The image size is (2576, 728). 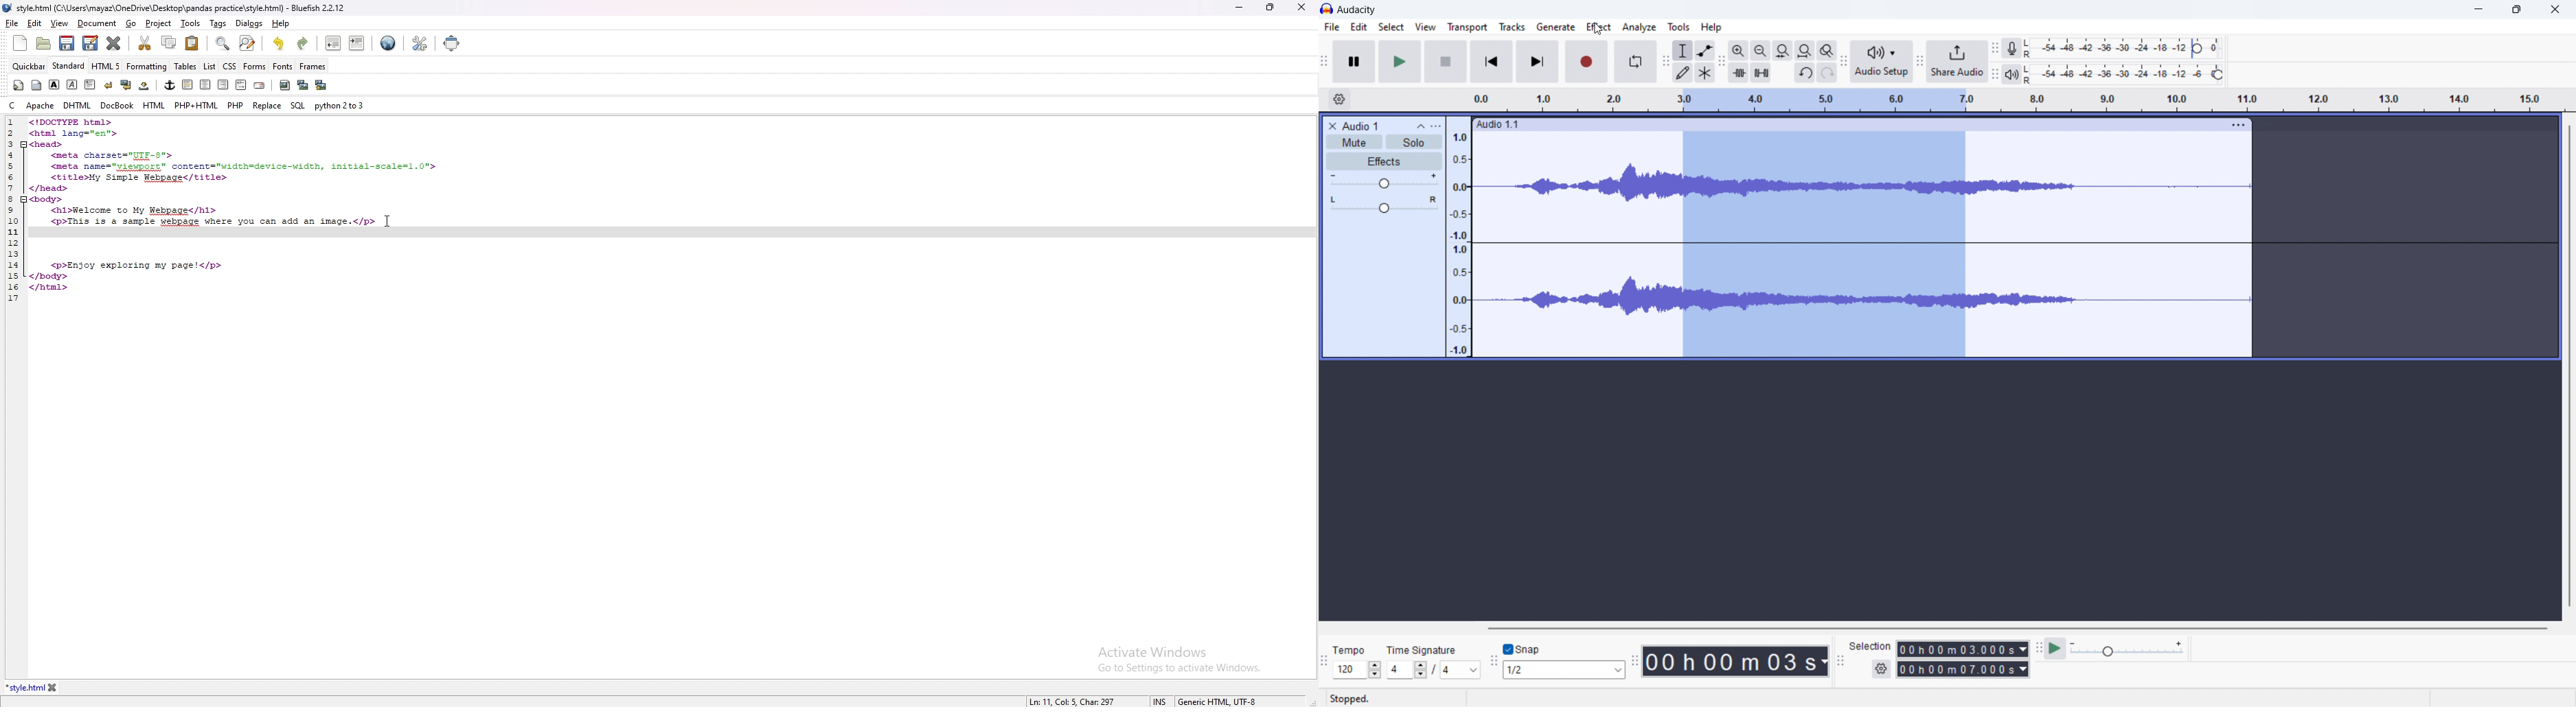 What do you see at coordinates (2126, 75) in the screenshot?
I see `playback level` at bounding box center [2126, 75].